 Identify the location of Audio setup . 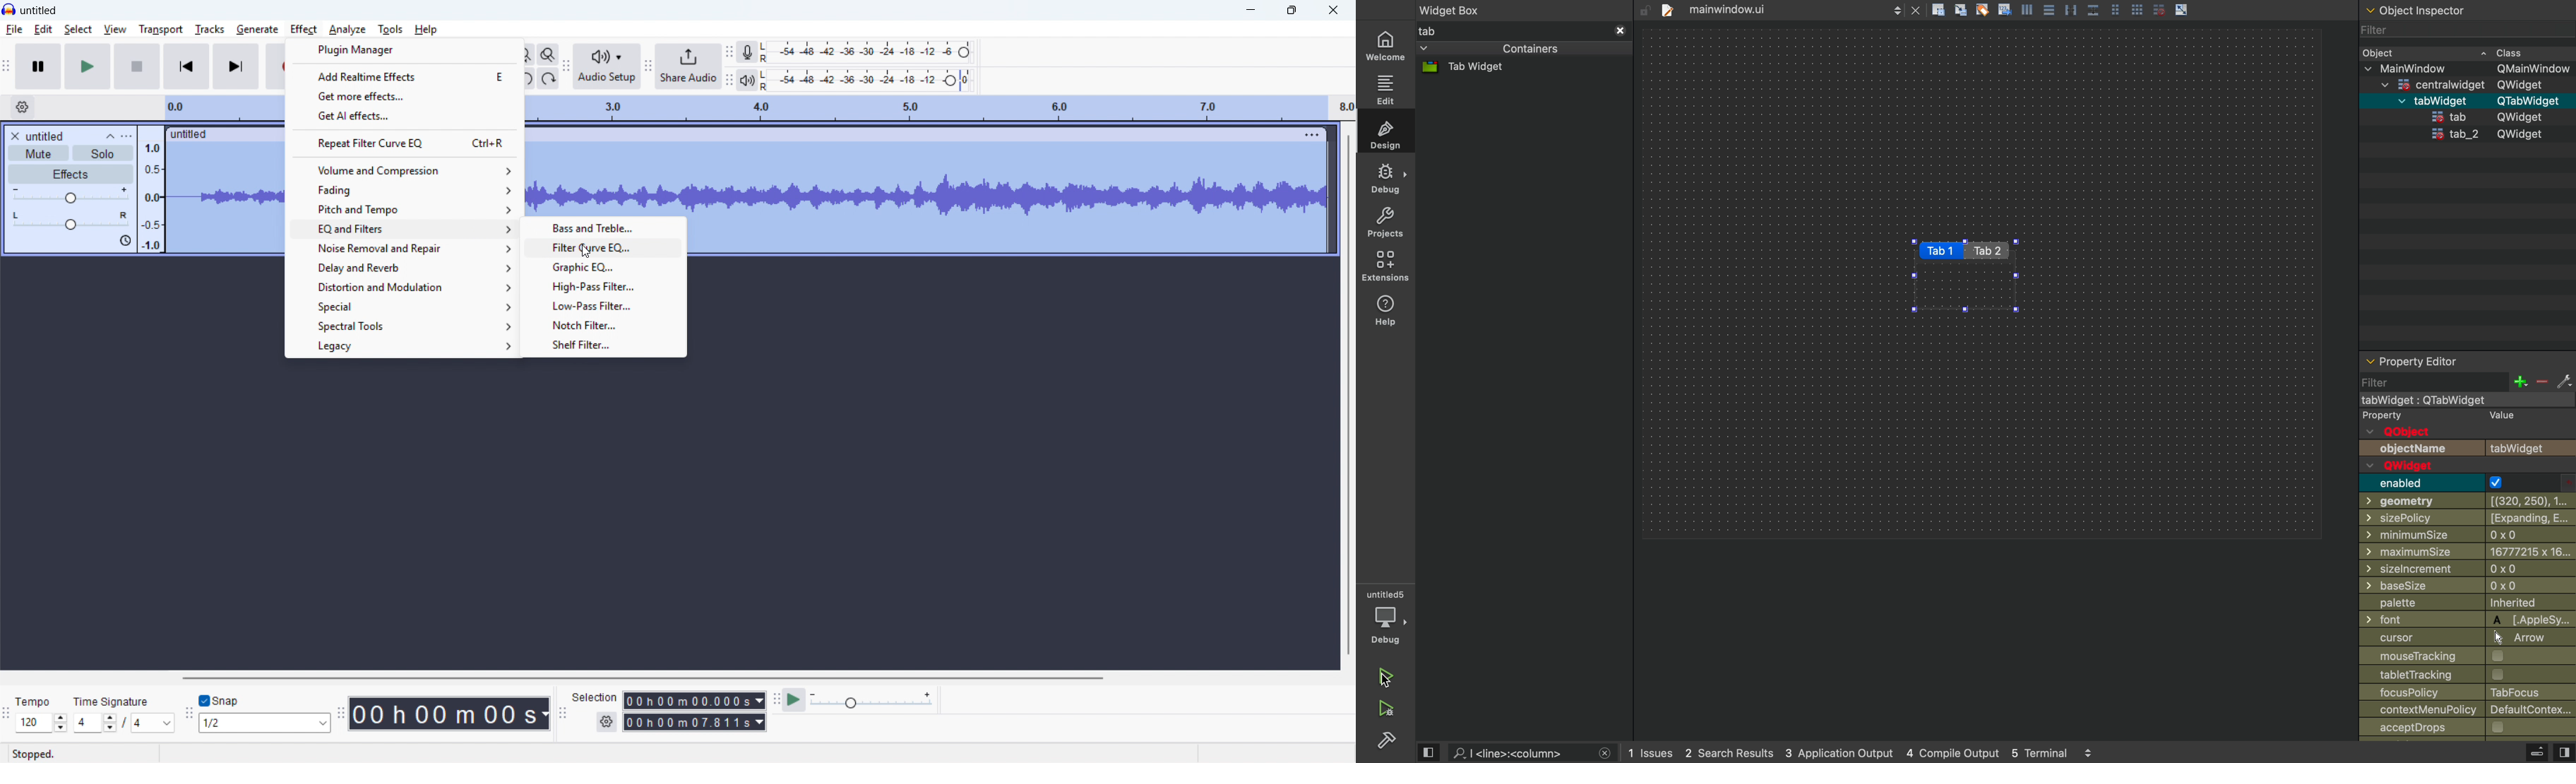
(607, 66).